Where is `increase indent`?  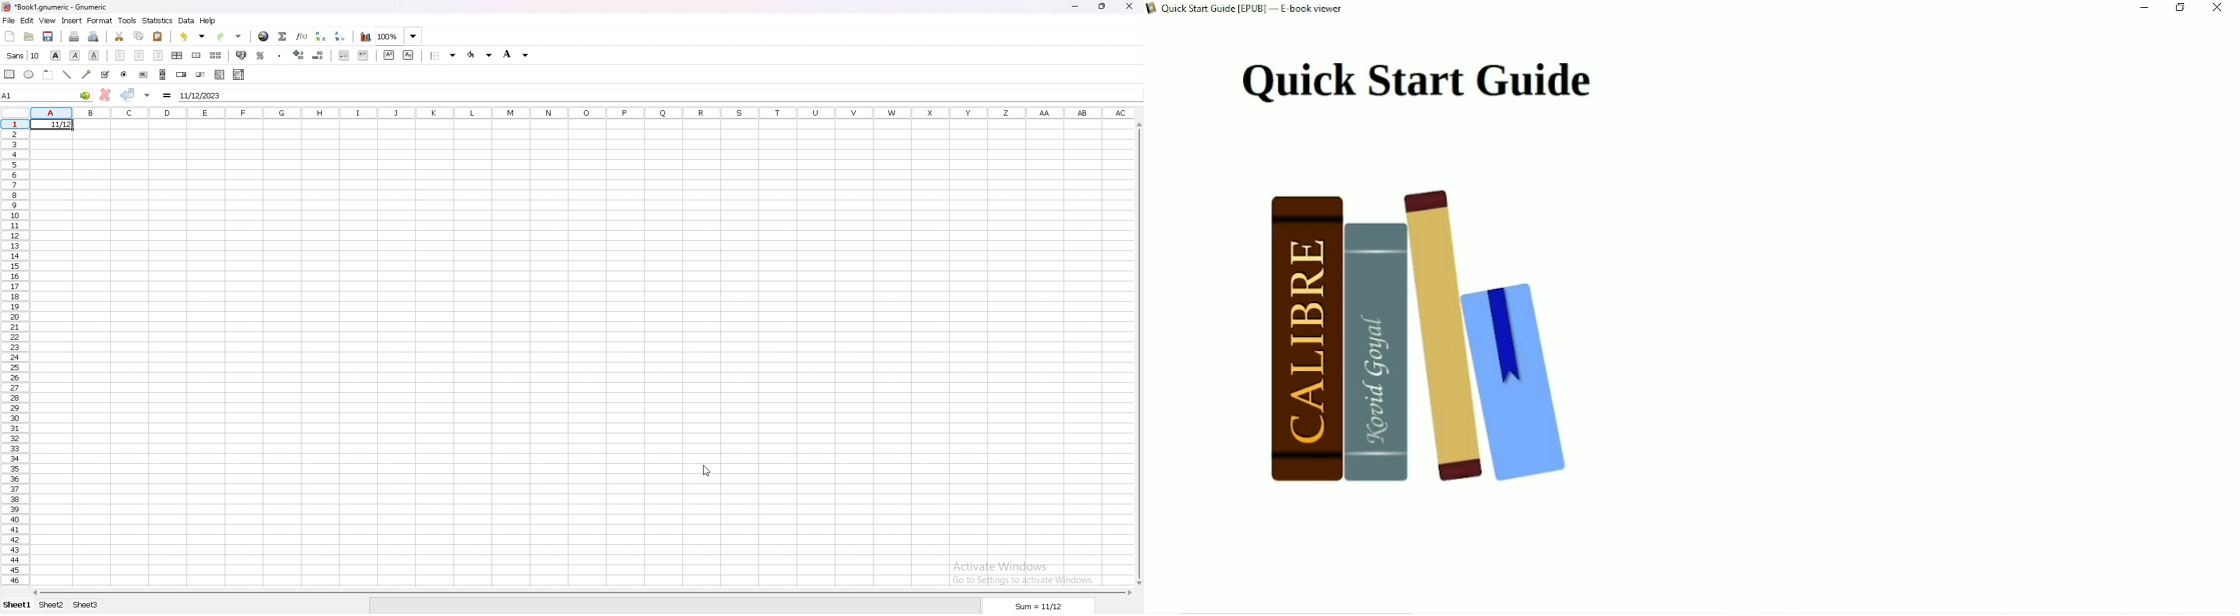 increase indent is located at coordinates (299, 55).